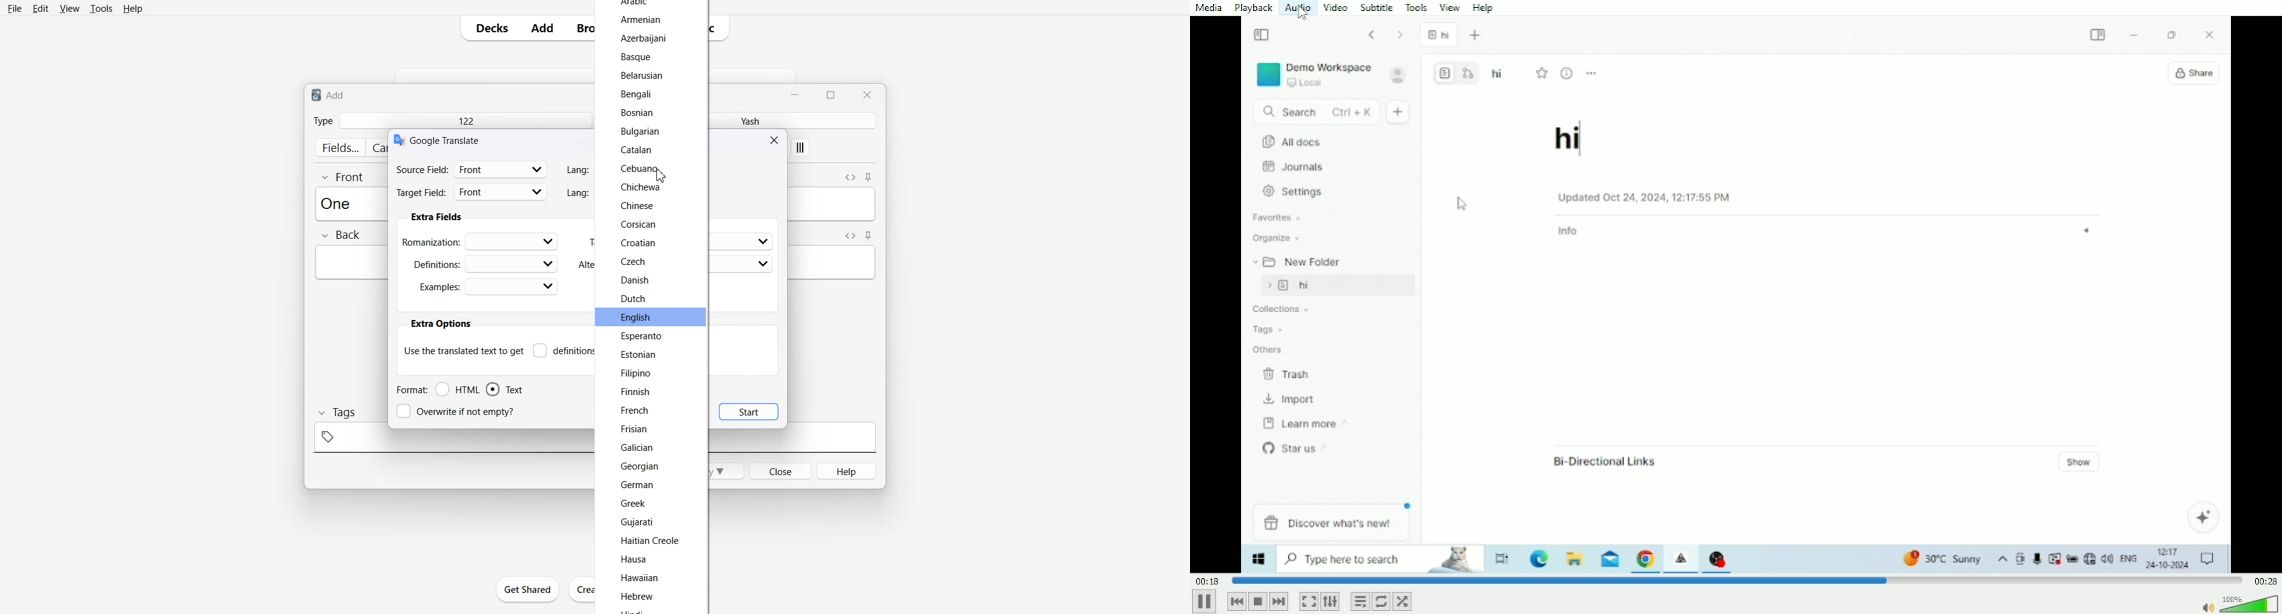 This screenshot has width=2296, height=616. Describe the element at coordinates (641, 467) in the screenshot. I see `‘Georgian` at that location.